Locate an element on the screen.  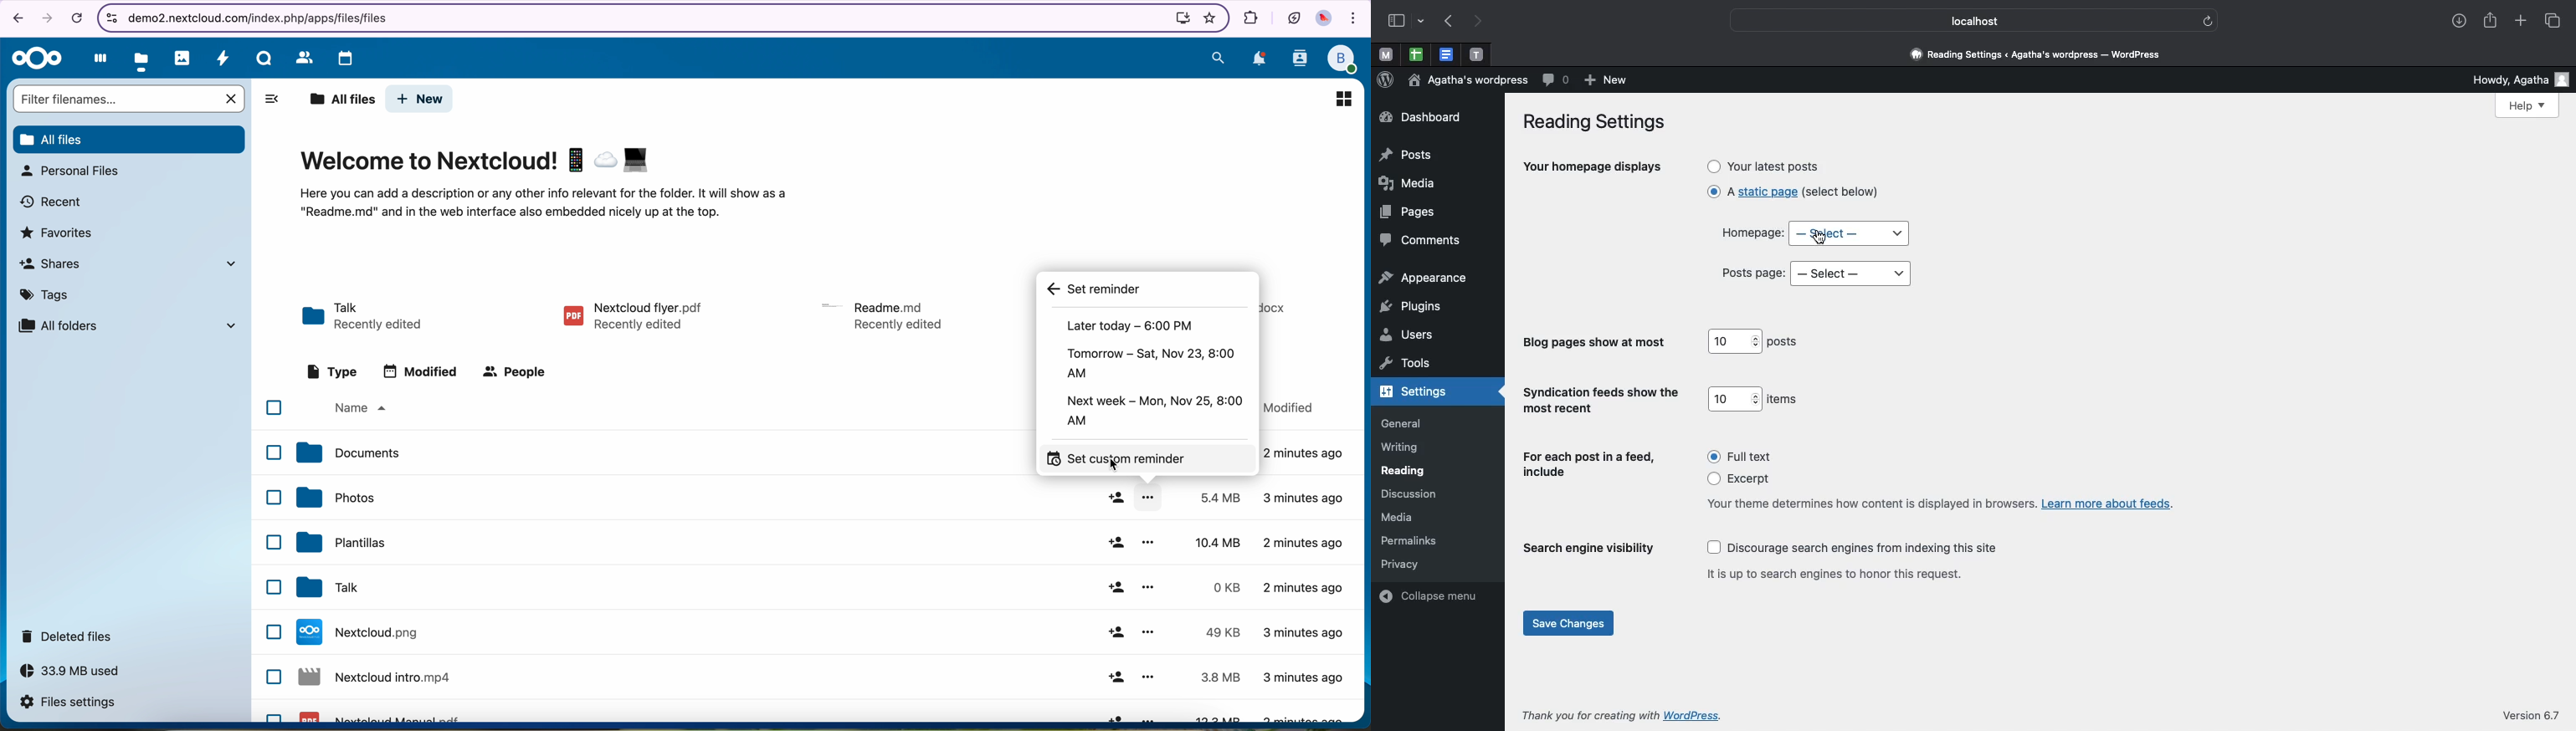
drop-down is located at coordinates (1422, 20).